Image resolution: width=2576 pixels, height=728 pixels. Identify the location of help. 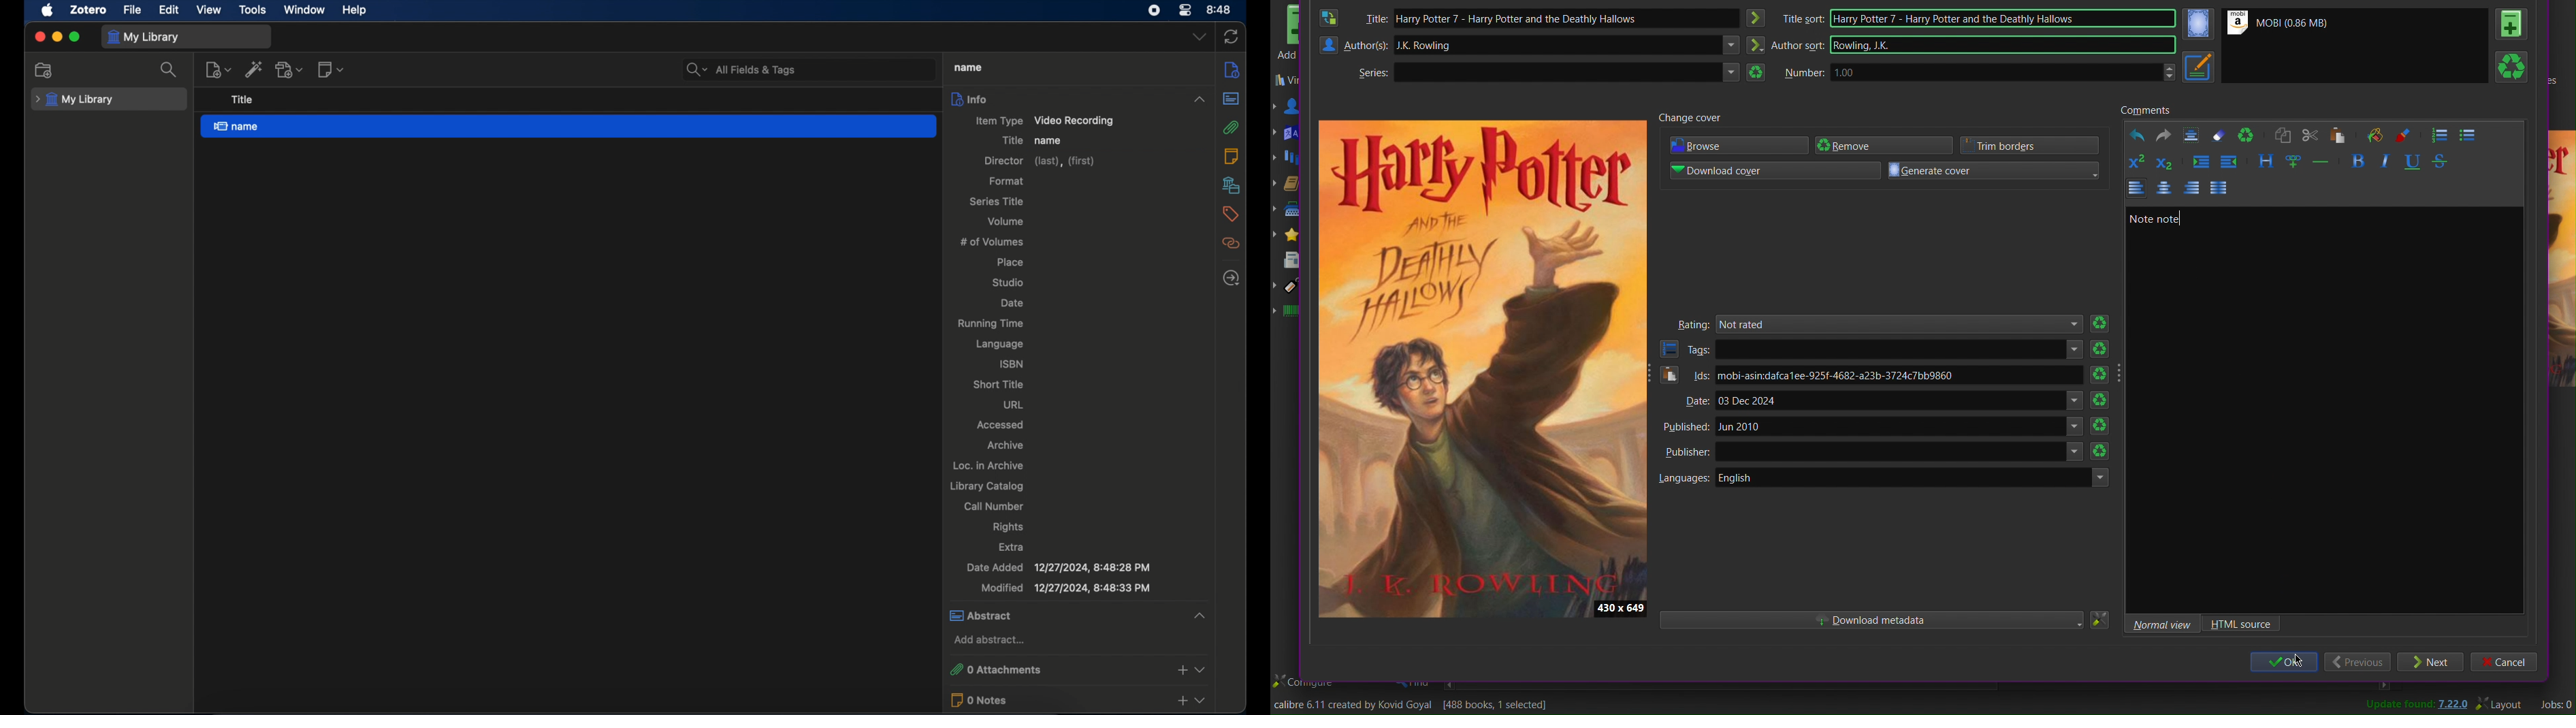
(356, 11).